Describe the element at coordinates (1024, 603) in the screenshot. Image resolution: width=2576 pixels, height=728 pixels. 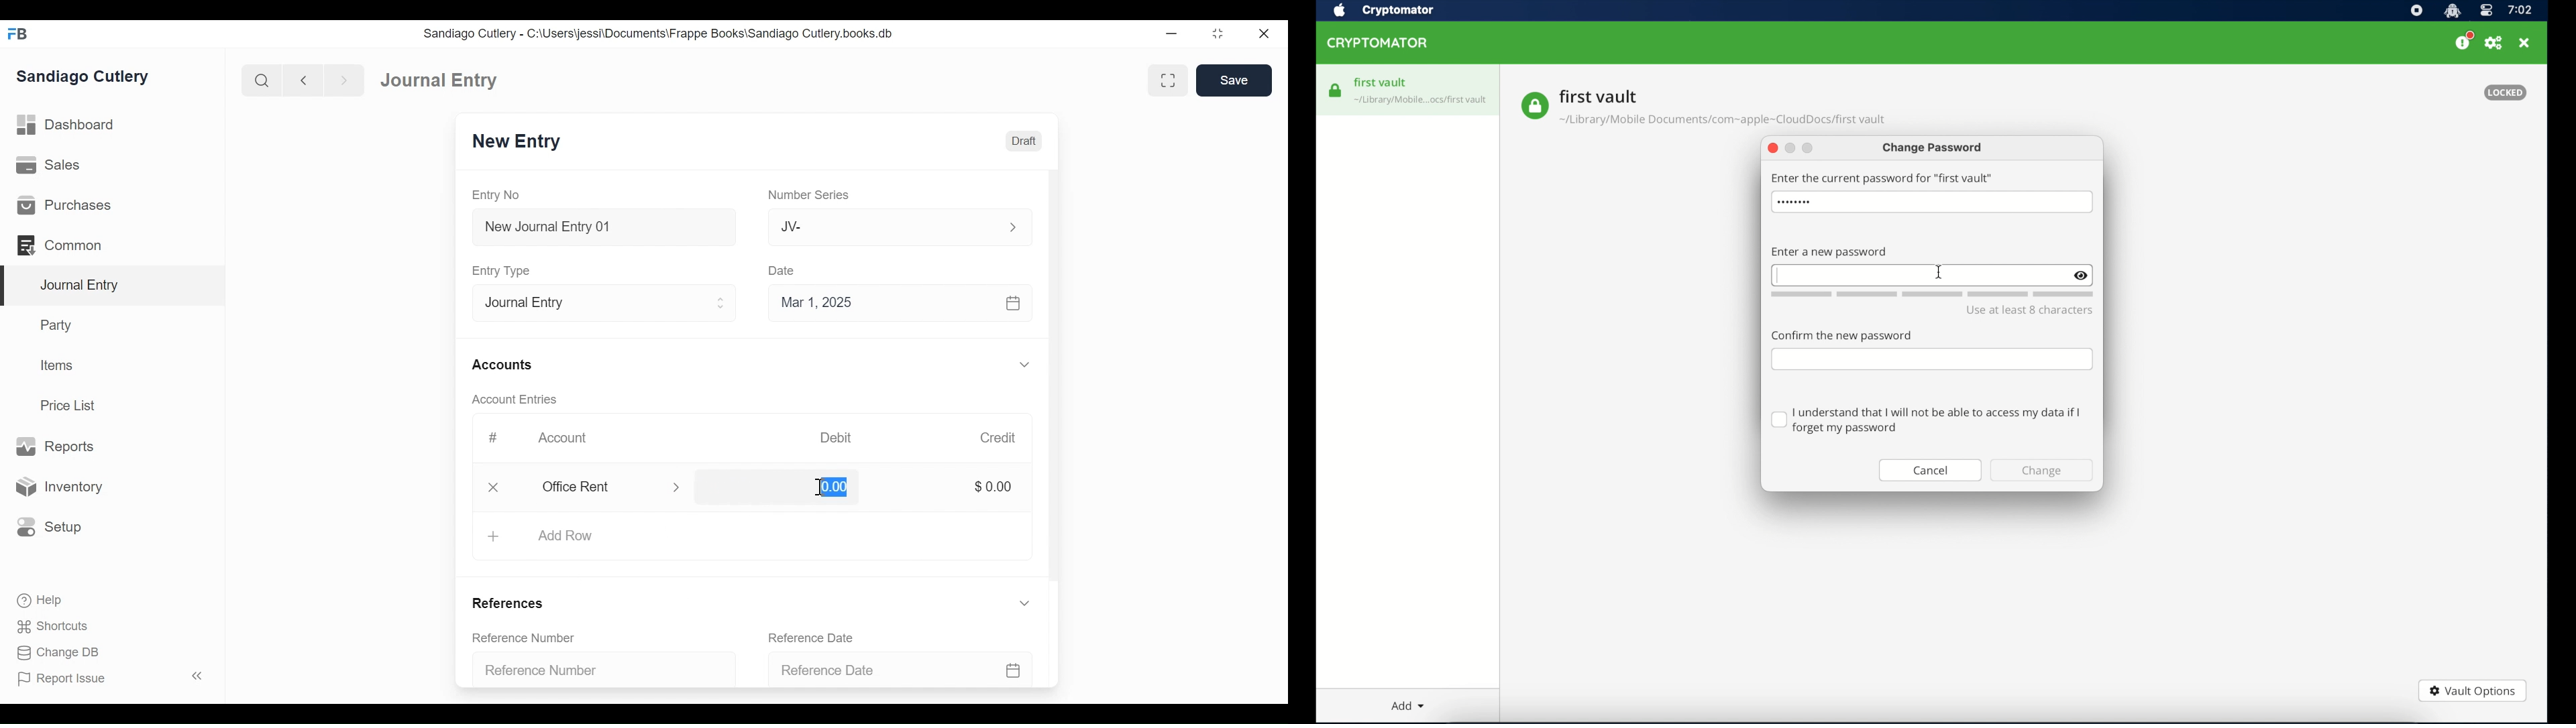
I see `expand/collapse` at that location.